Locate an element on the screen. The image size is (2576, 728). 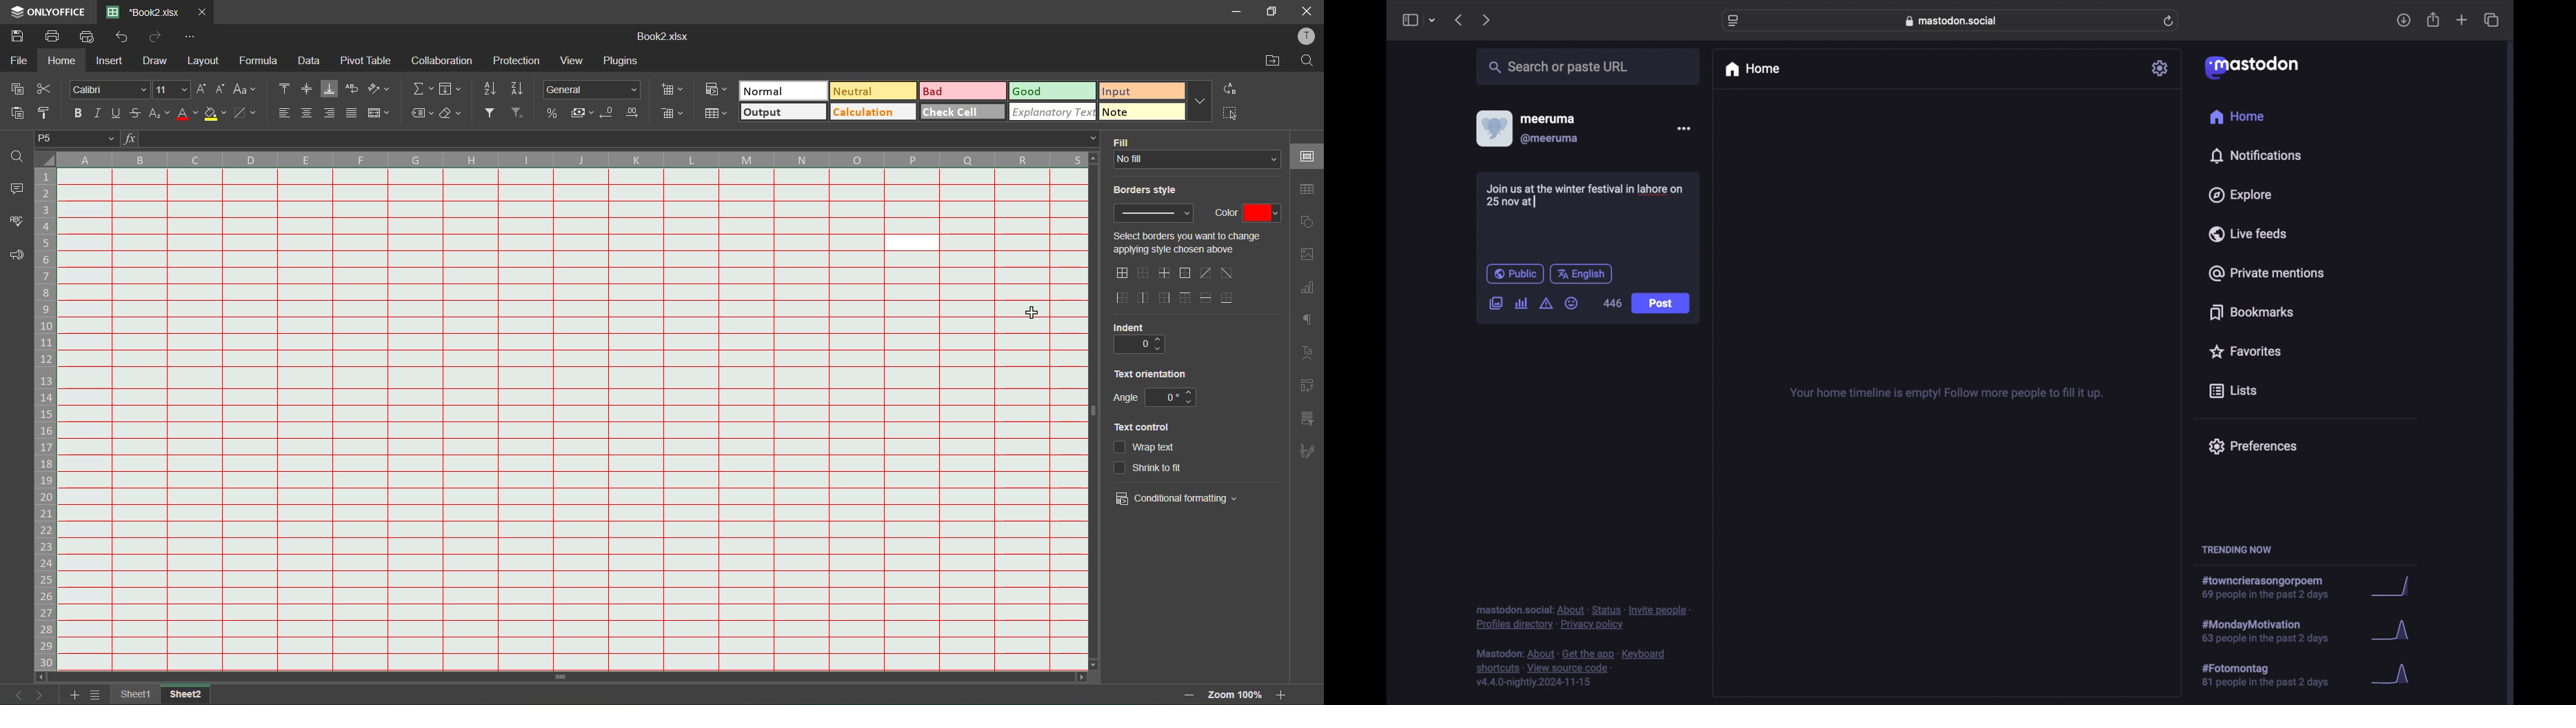
add content warning is located at coordinates (1546, 304).